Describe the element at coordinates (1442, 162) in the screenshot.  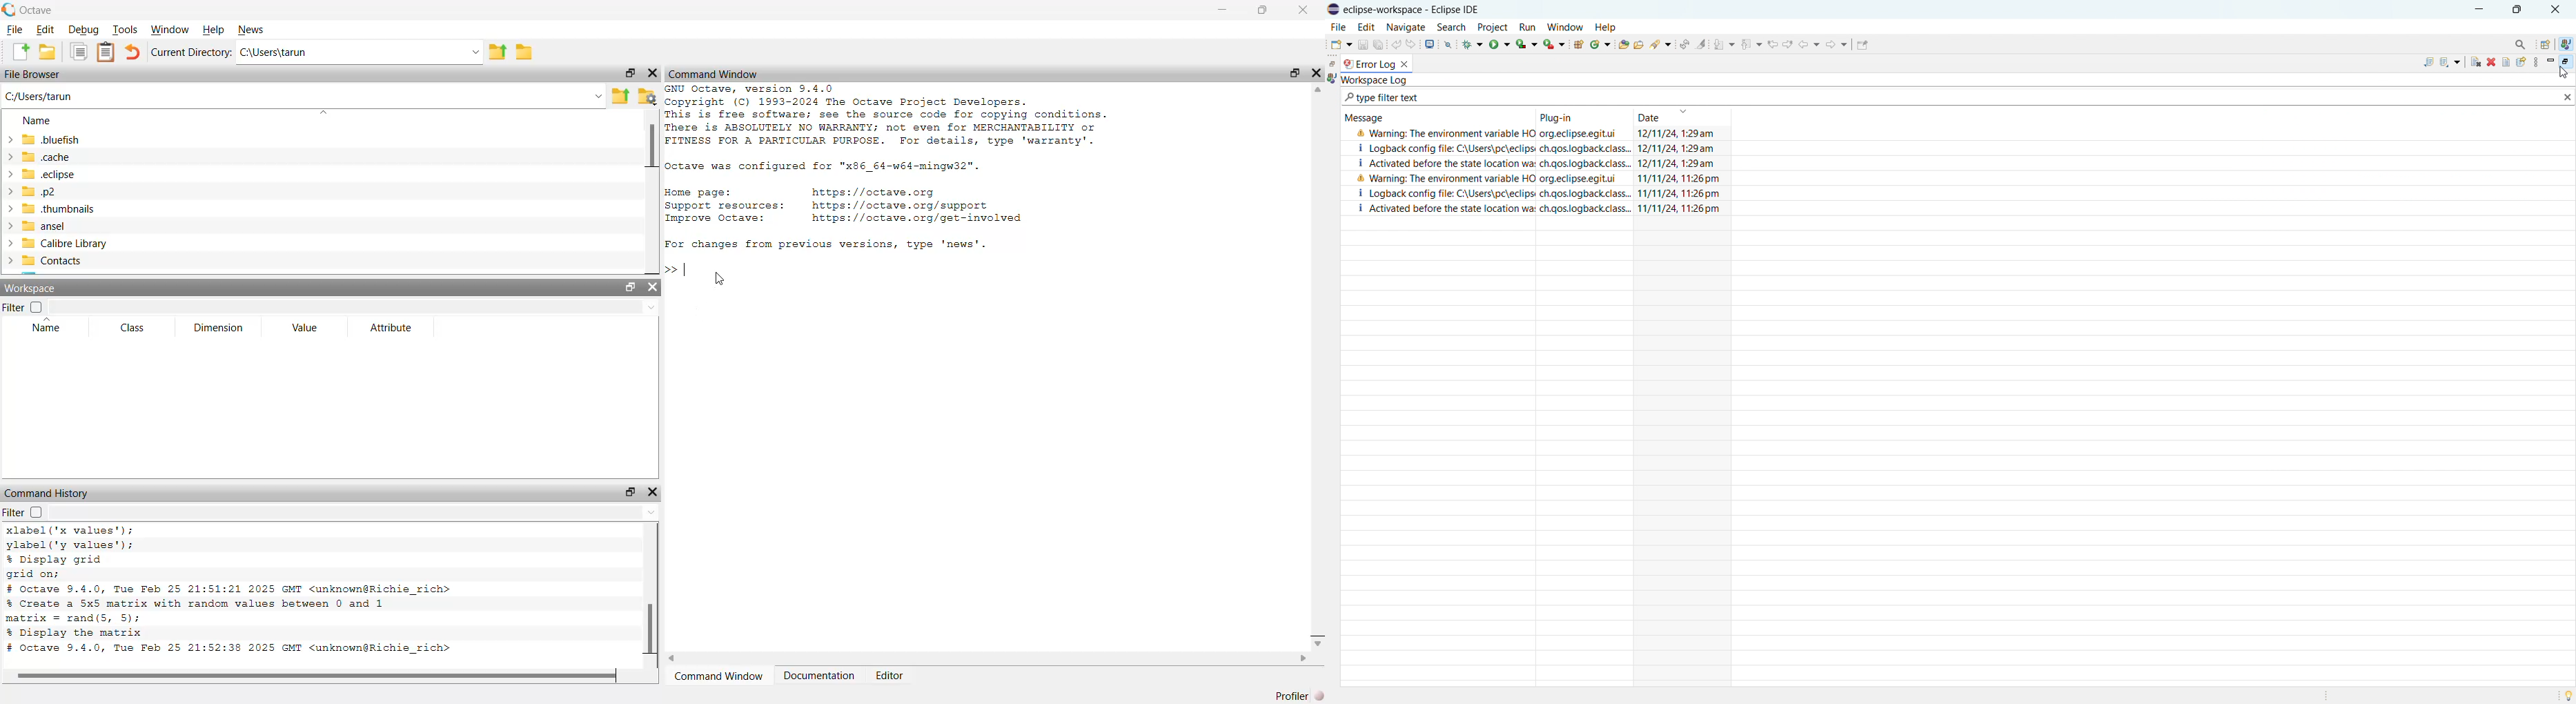
I see `i Activated before the state location wa` at that location.